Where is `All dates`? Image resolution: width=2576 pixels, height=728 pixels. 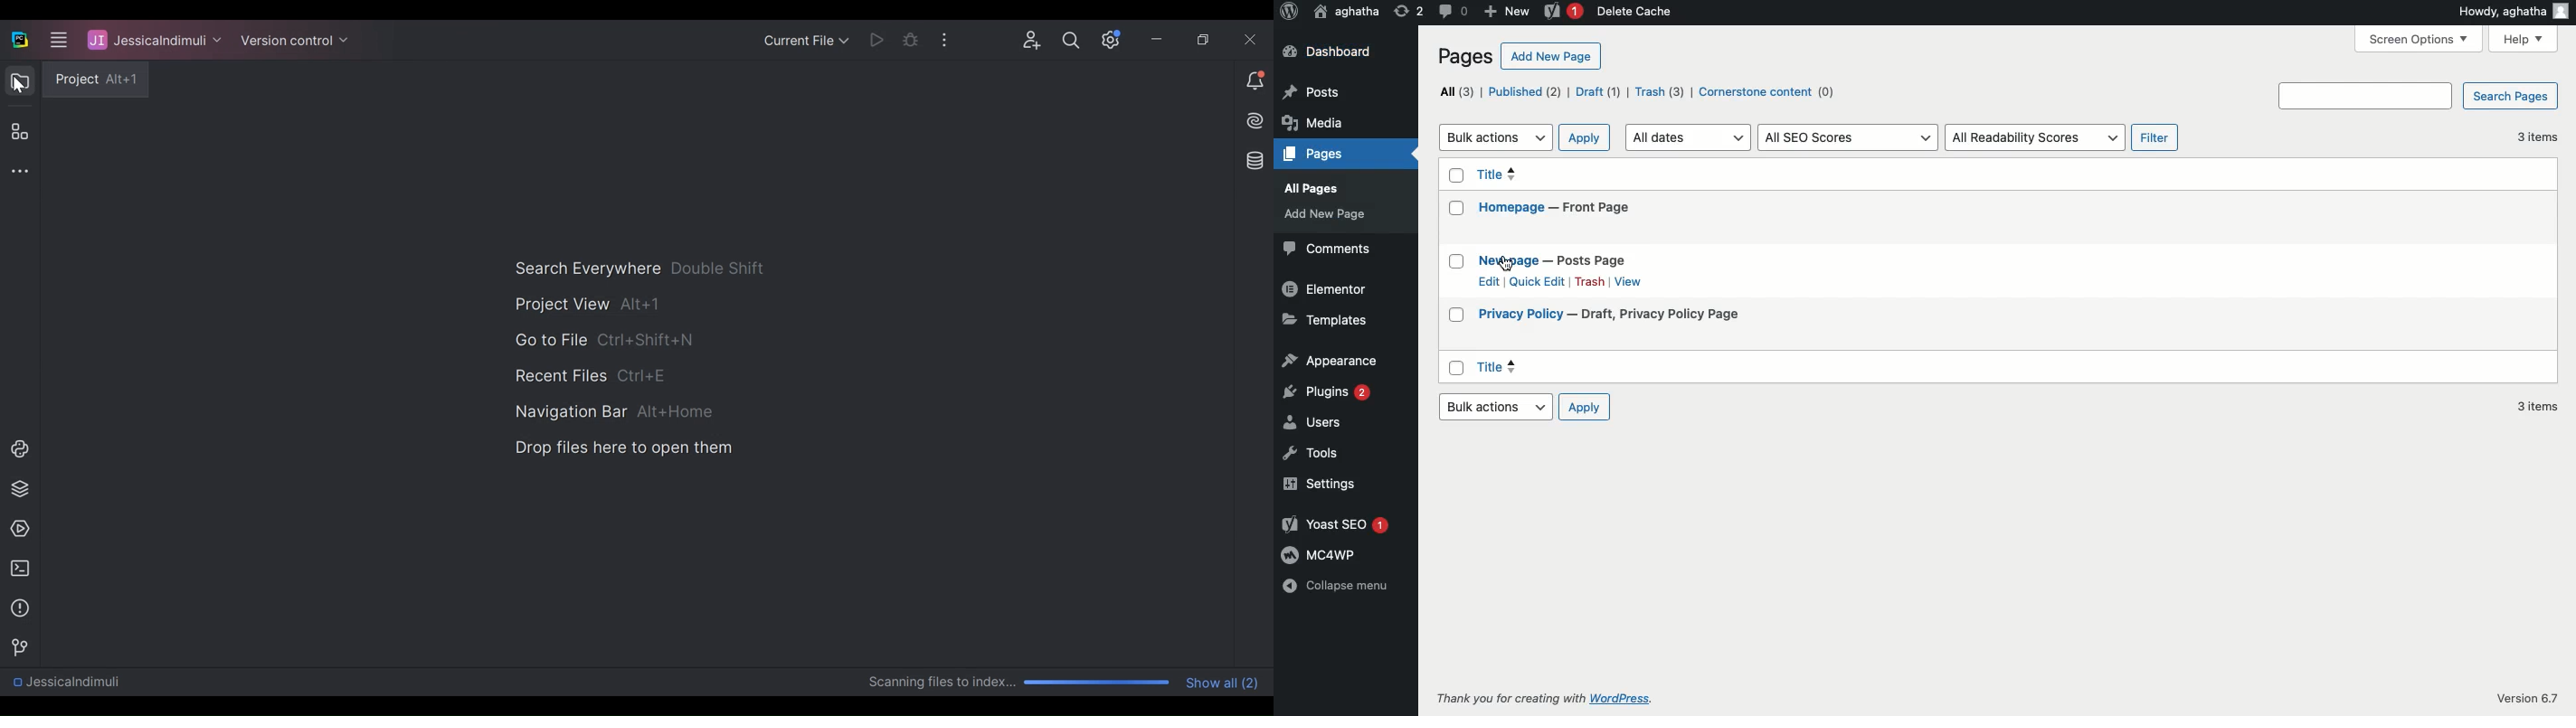
All dates is located at coordinates (1688, 137).